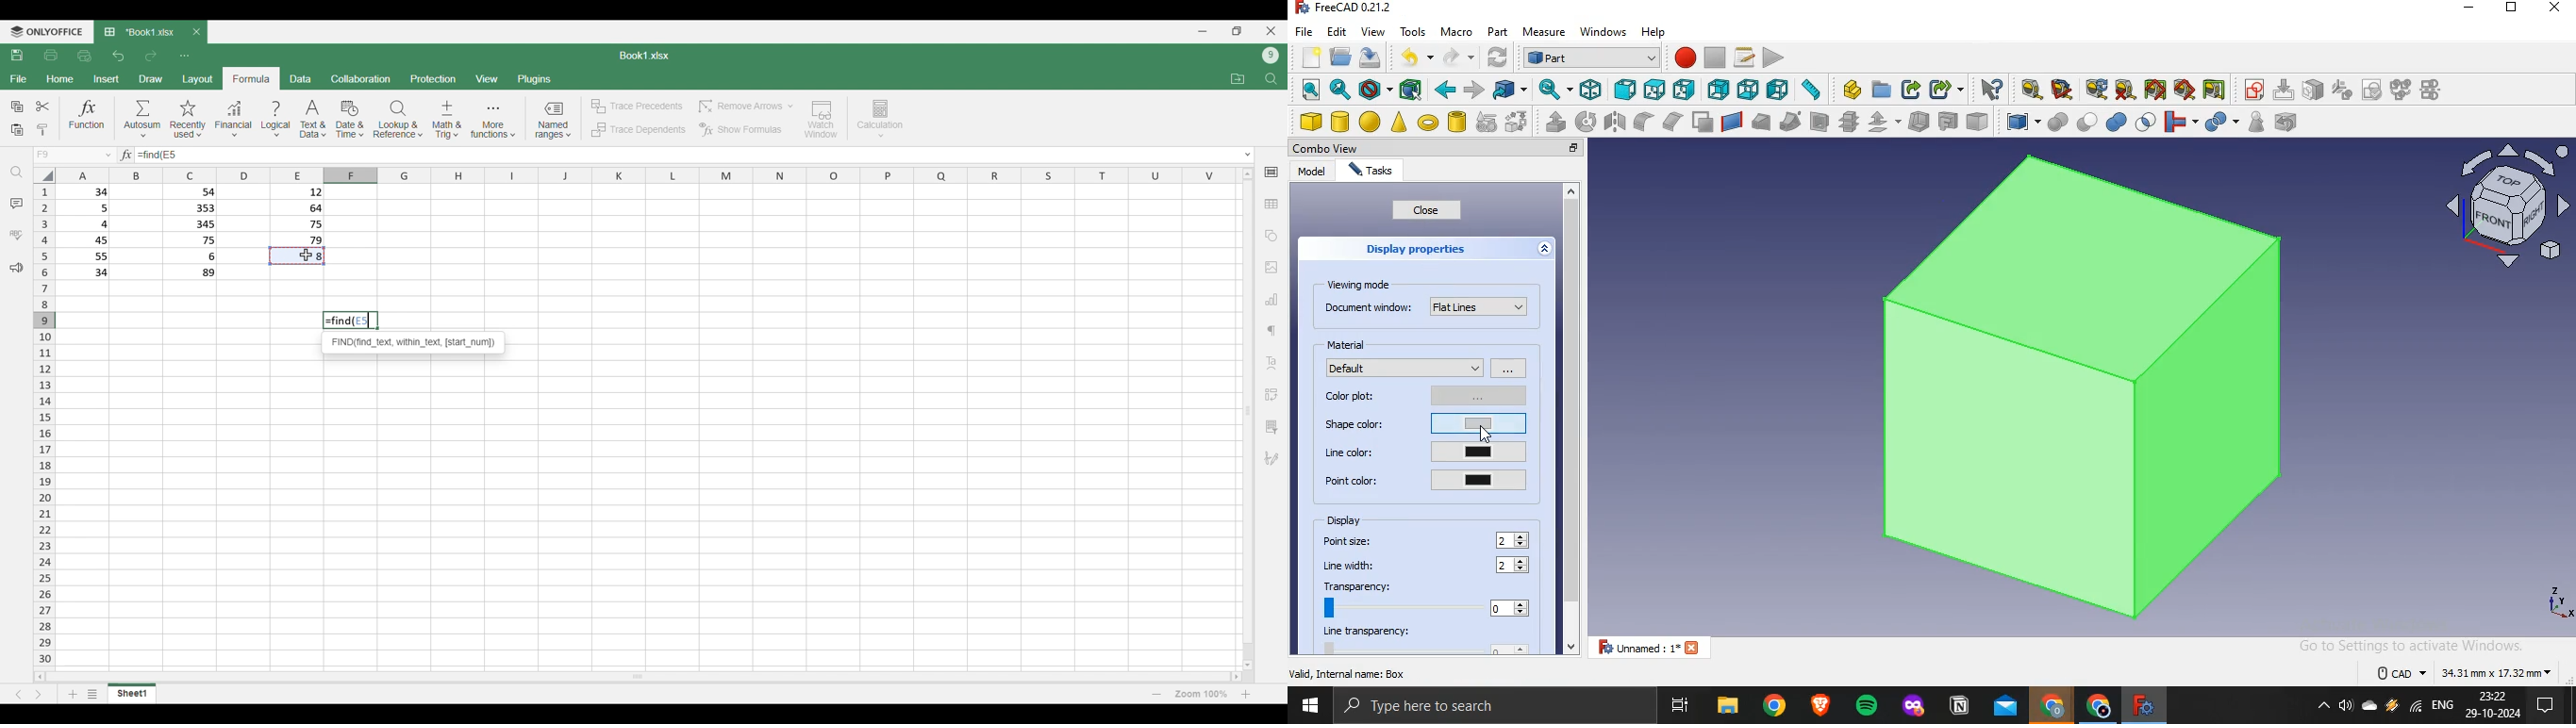 This screenshot has width=2576, height=728. I want to click on cursor, so click(1488, 434).